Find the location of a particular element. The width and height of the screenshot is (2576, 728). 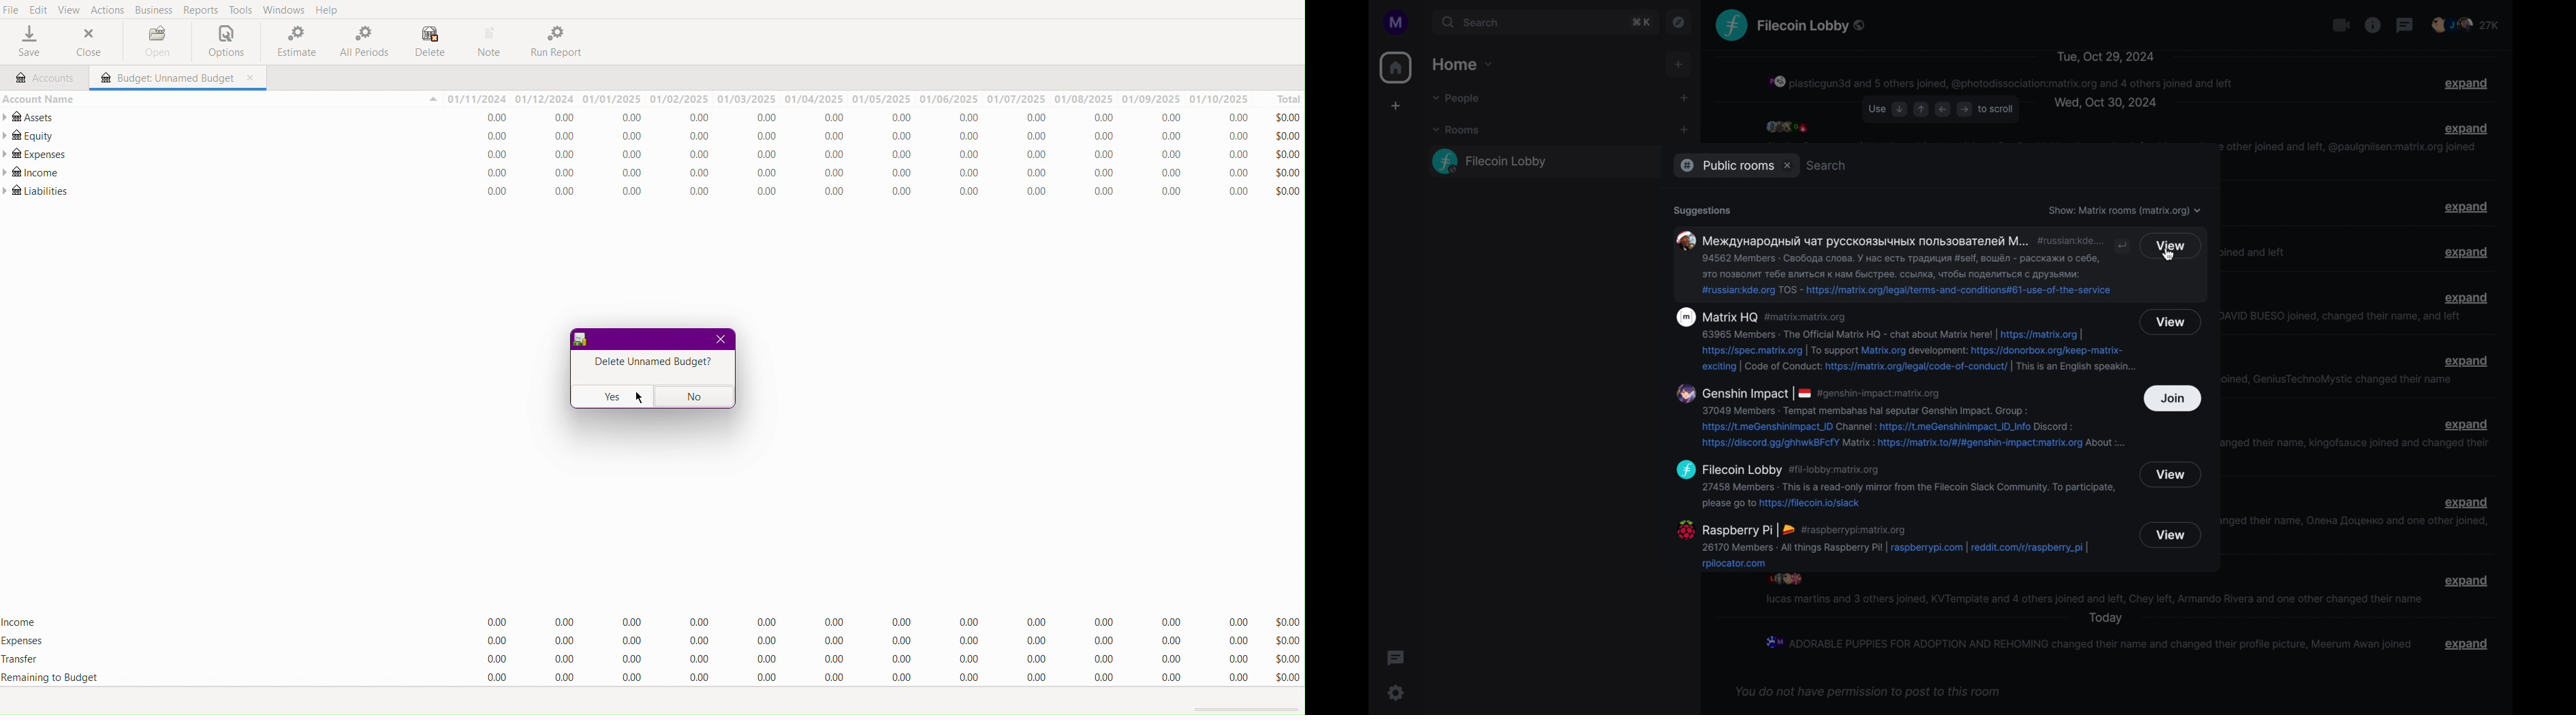

participants is located at coordinates (1787, 126).